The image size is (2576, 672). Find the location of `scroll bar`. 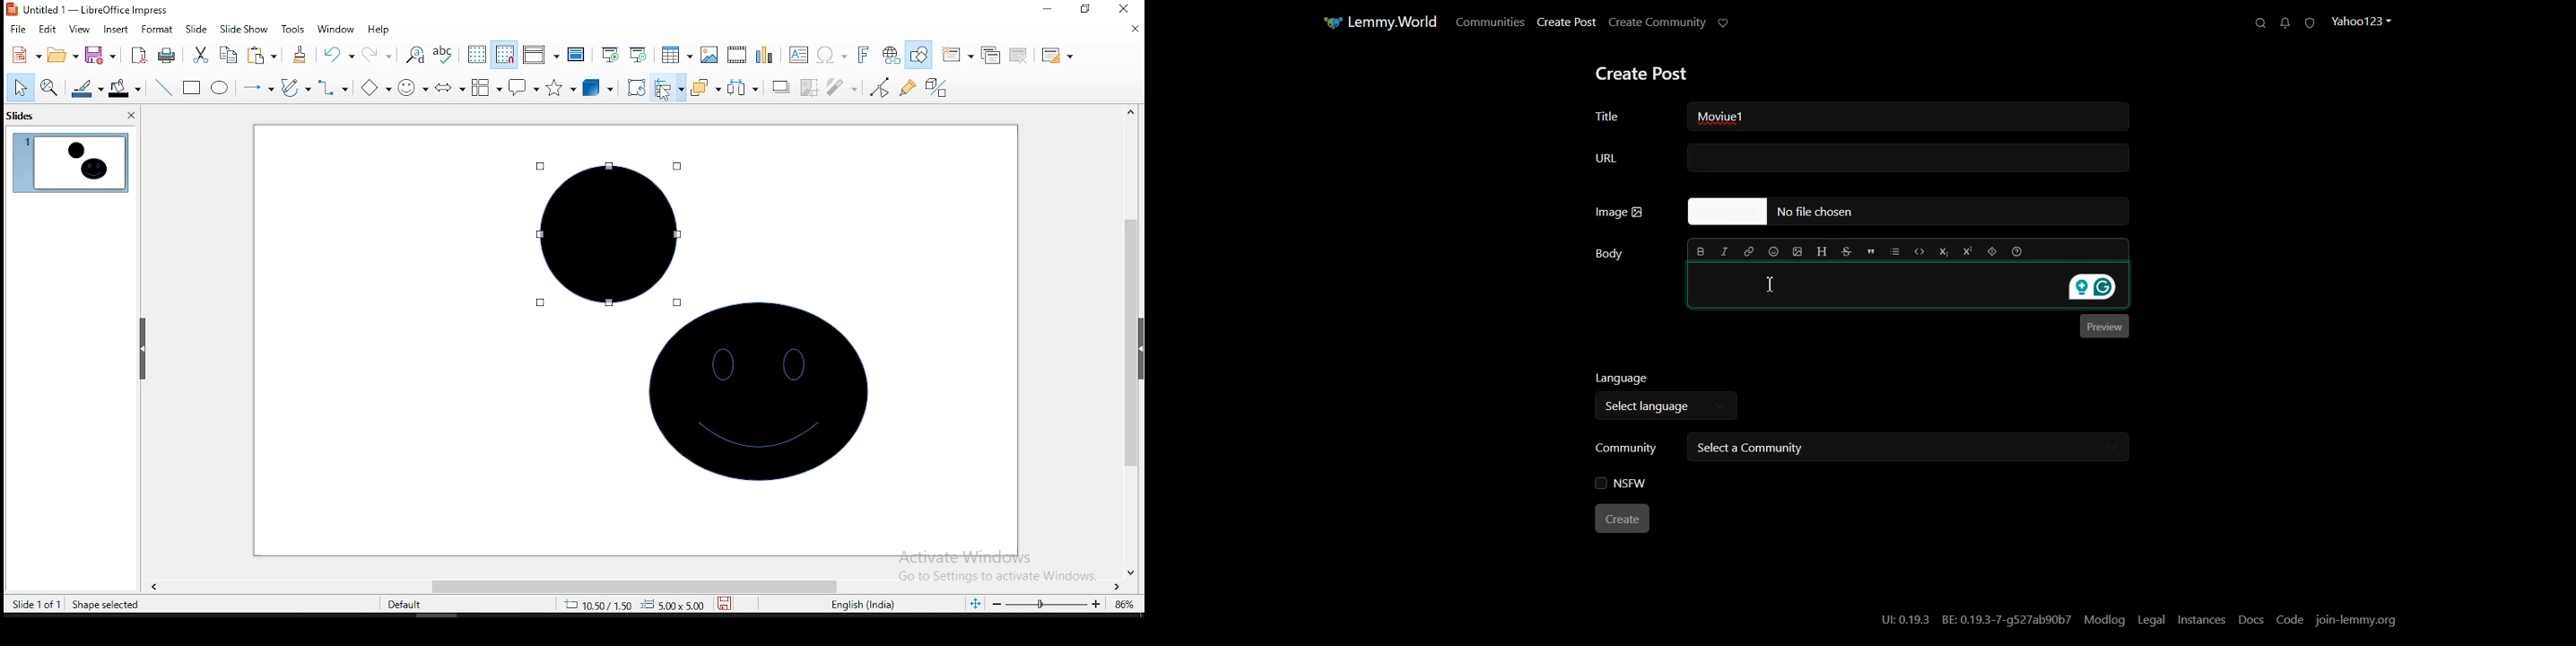

scroll bar is located at coordinates (631, 584).